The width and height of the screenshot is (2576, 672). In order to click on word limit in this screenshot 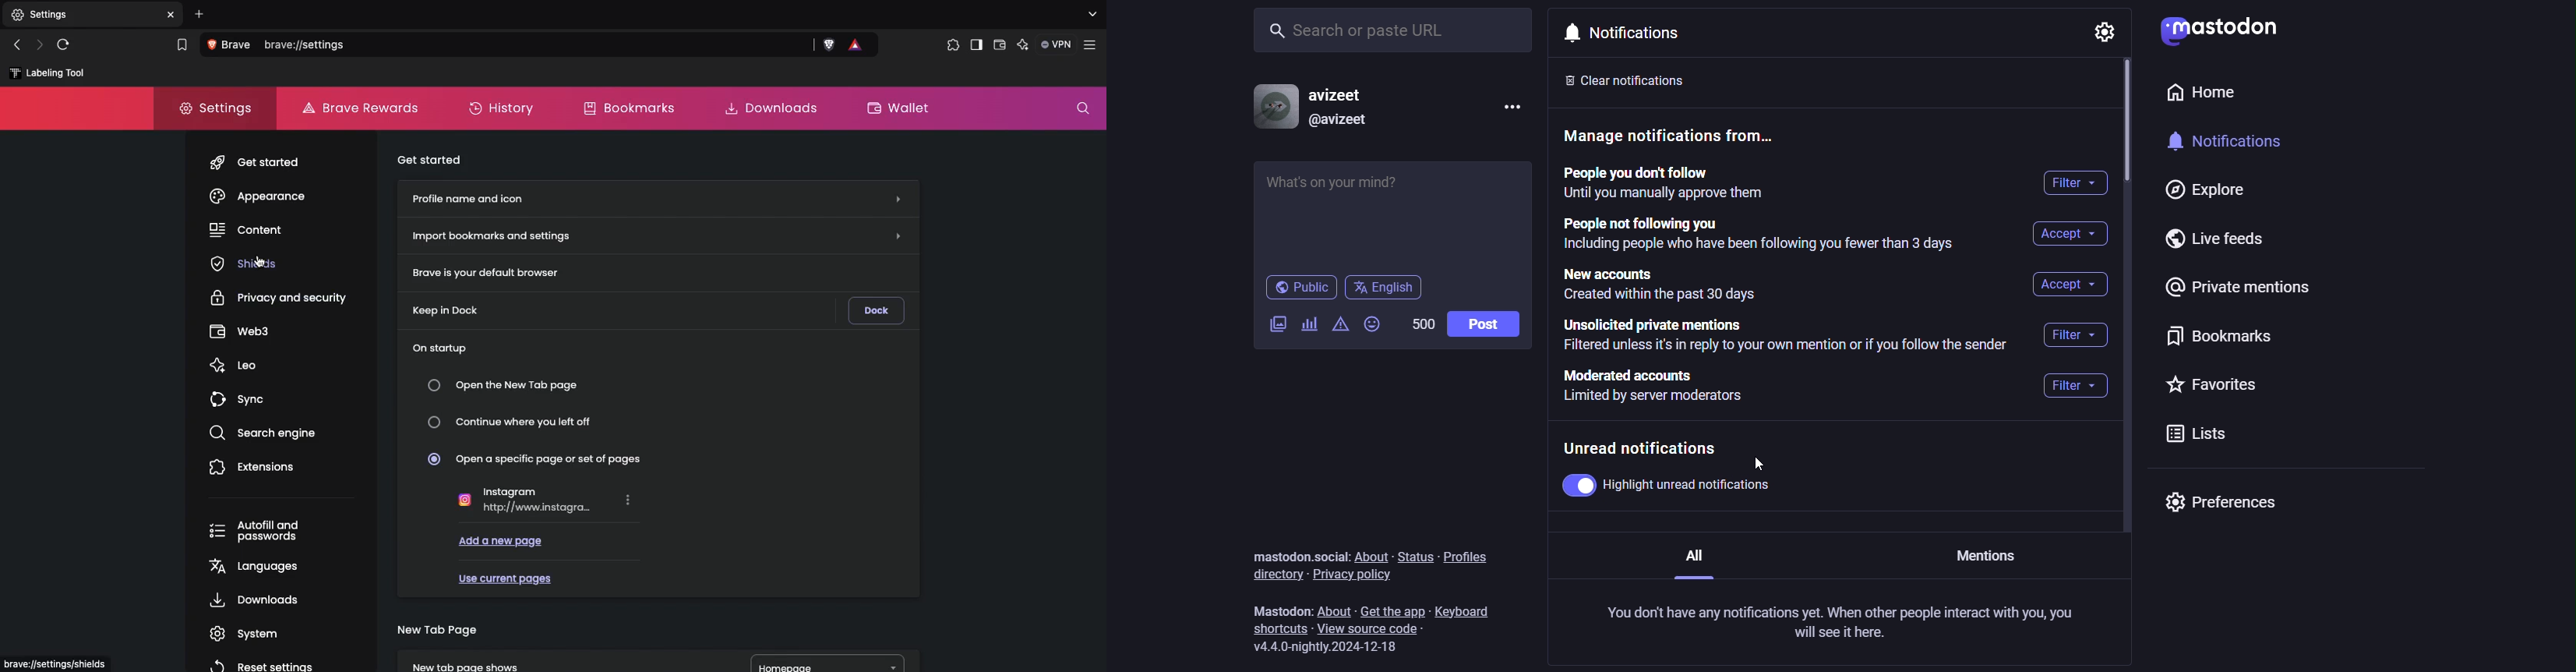, I will do `click(1423, 323)`.